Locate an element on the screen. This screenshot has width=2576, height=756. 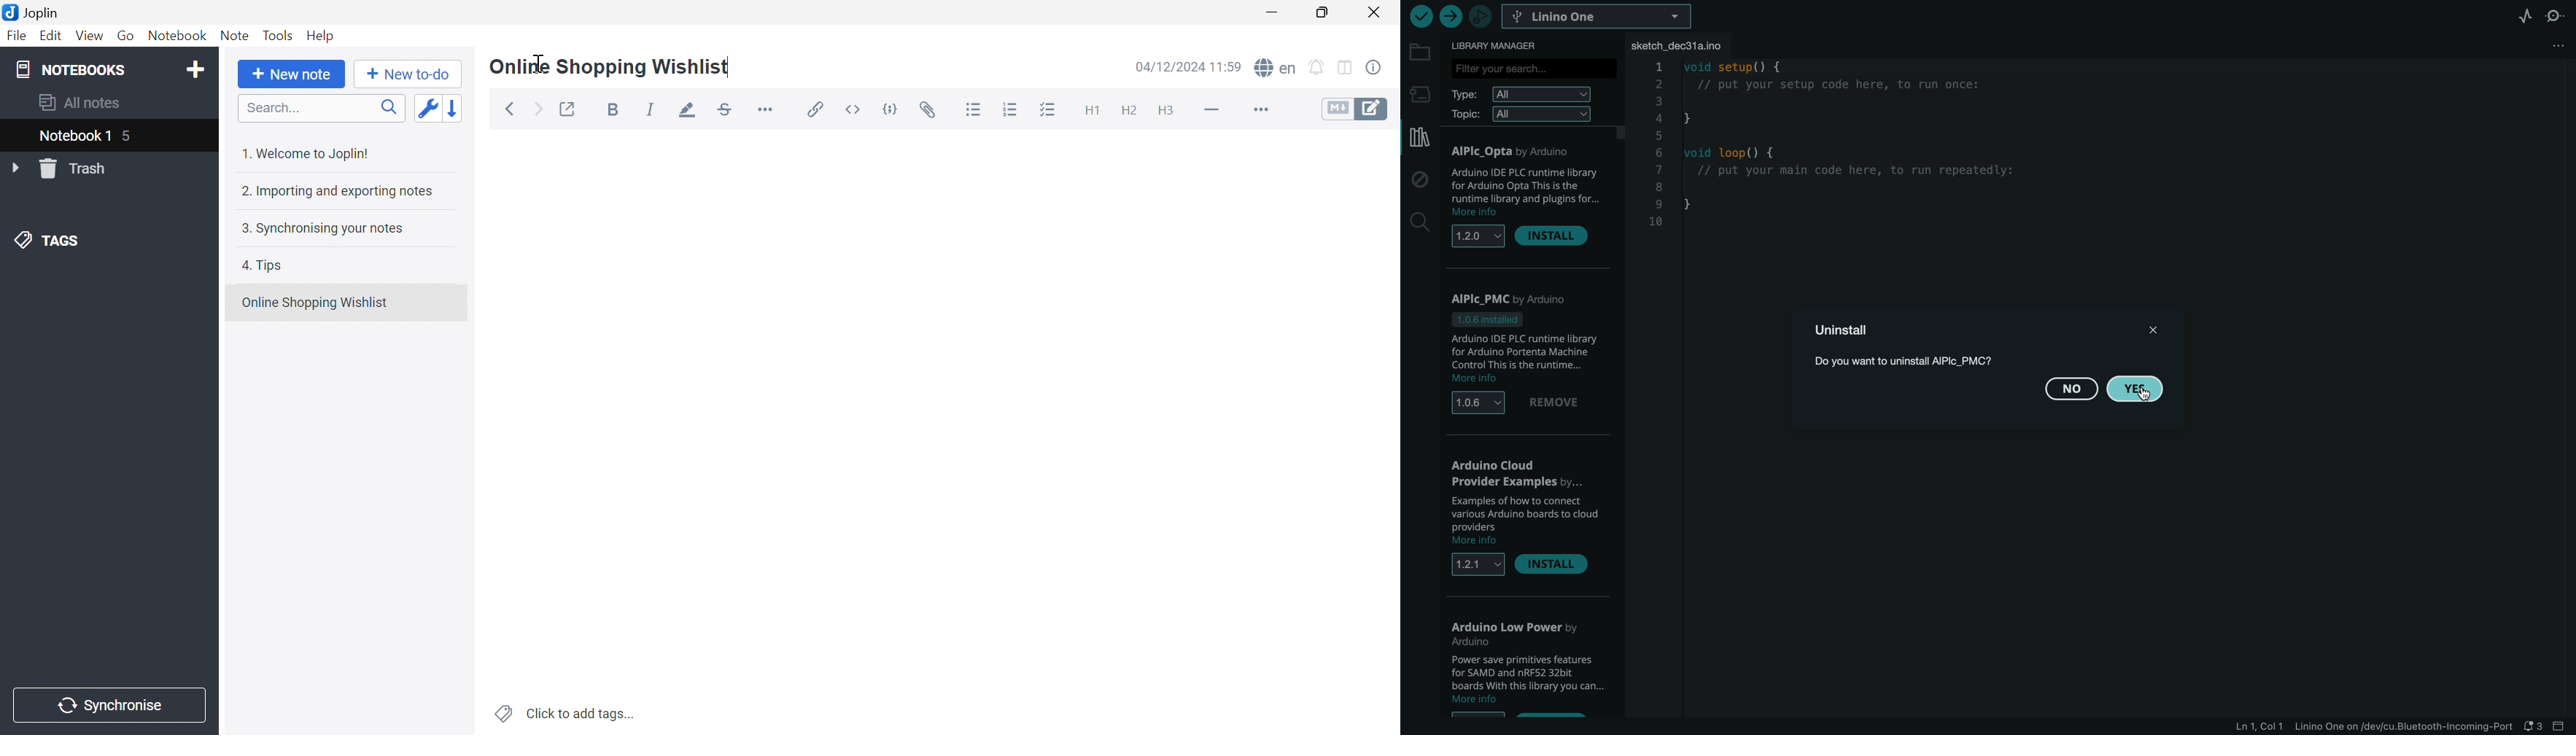
Bulleted list is located at coordinates (974, 112).